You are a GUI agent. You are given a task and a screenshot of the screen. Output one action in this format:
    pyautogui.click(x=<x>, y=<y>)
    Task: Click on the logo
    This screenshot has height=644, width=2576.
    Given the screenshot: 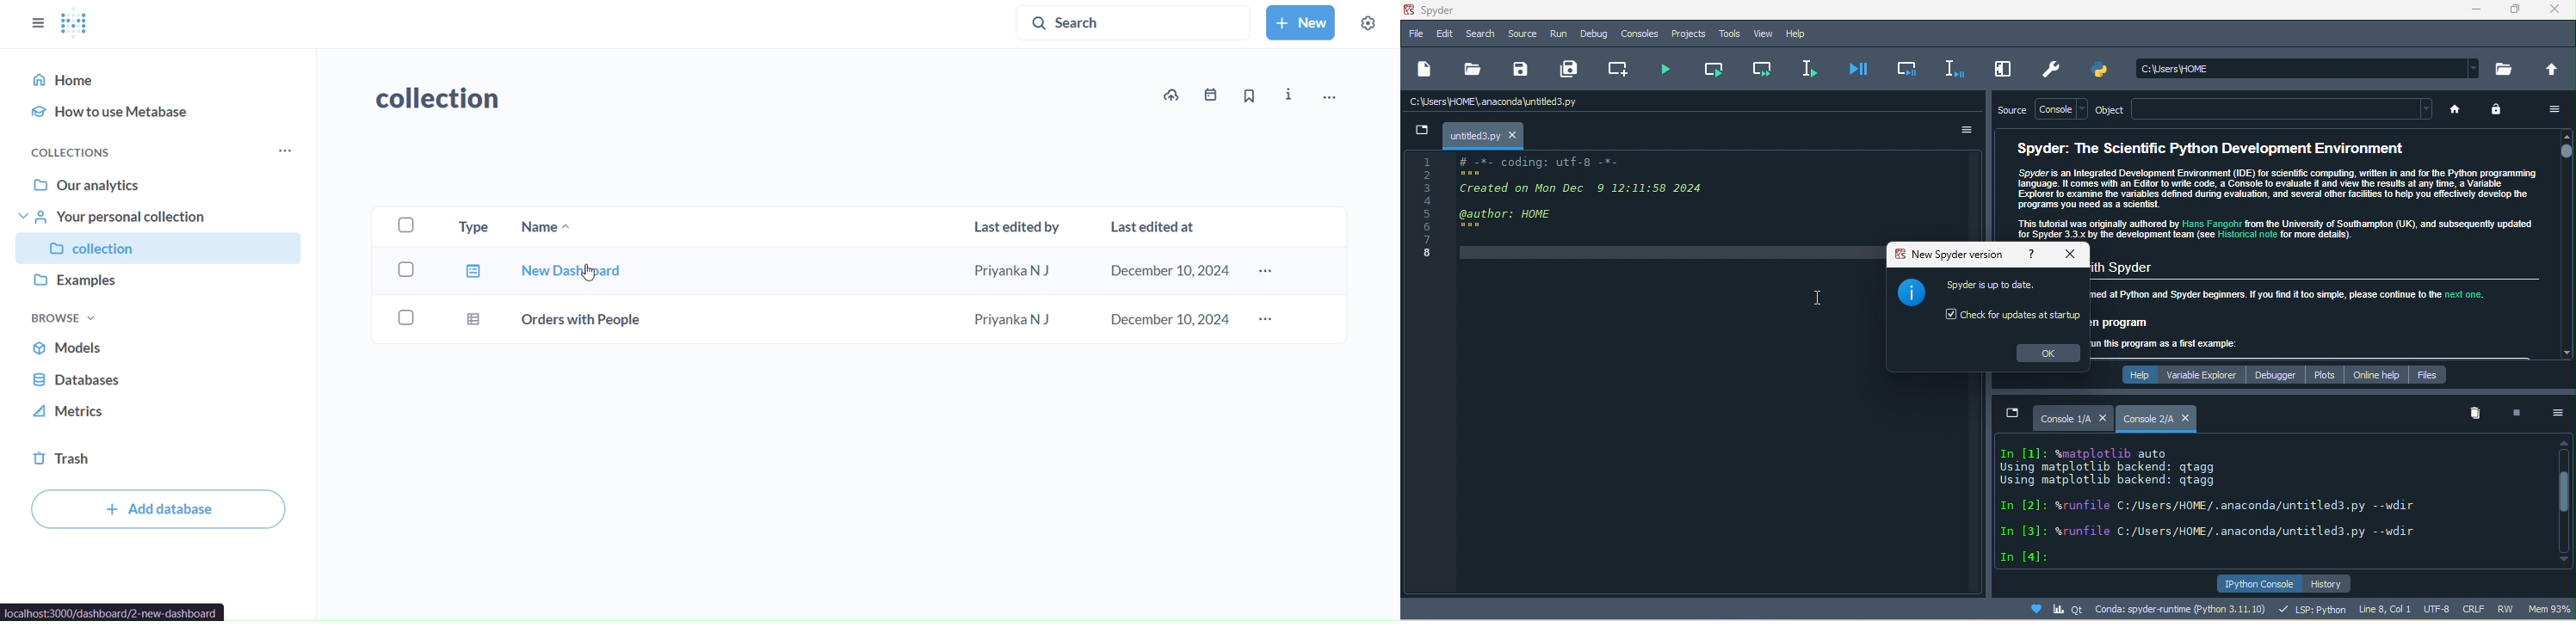 What is the action you would take?
    pyautogui.click(x=79, y=25)
    